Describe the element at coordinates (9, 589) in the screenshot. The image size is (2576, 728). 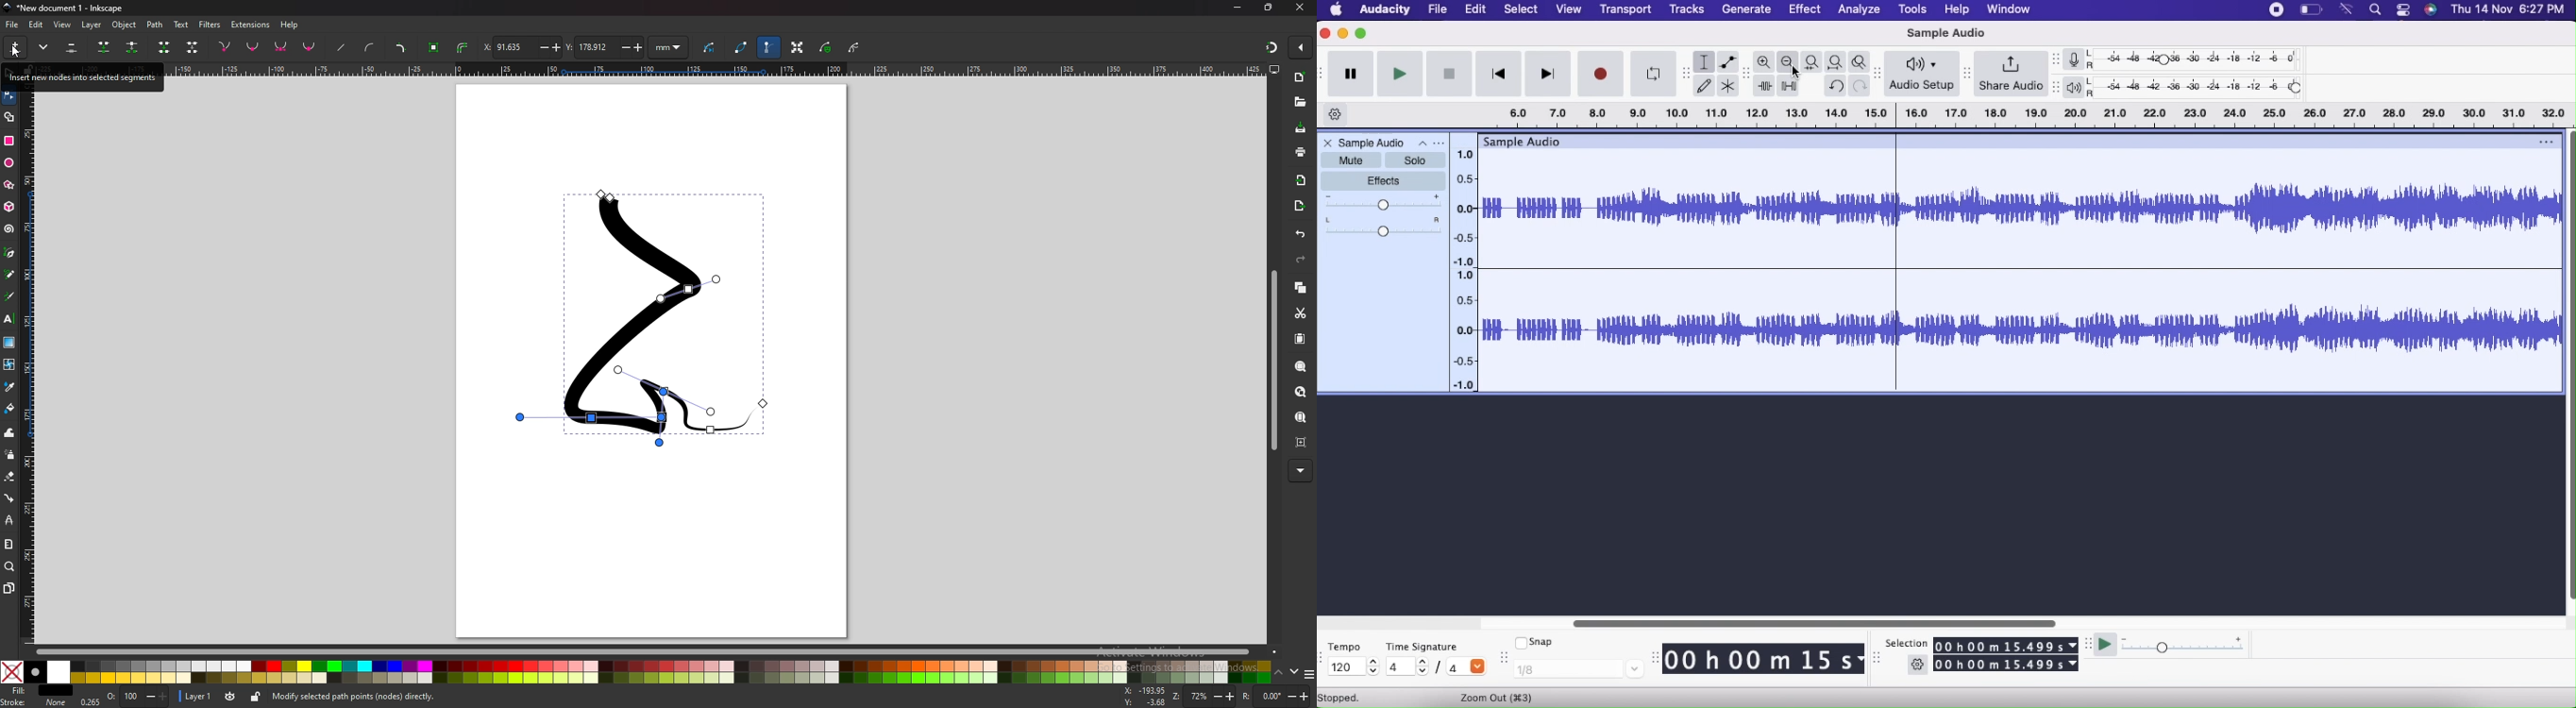
I see `pages` at that location.